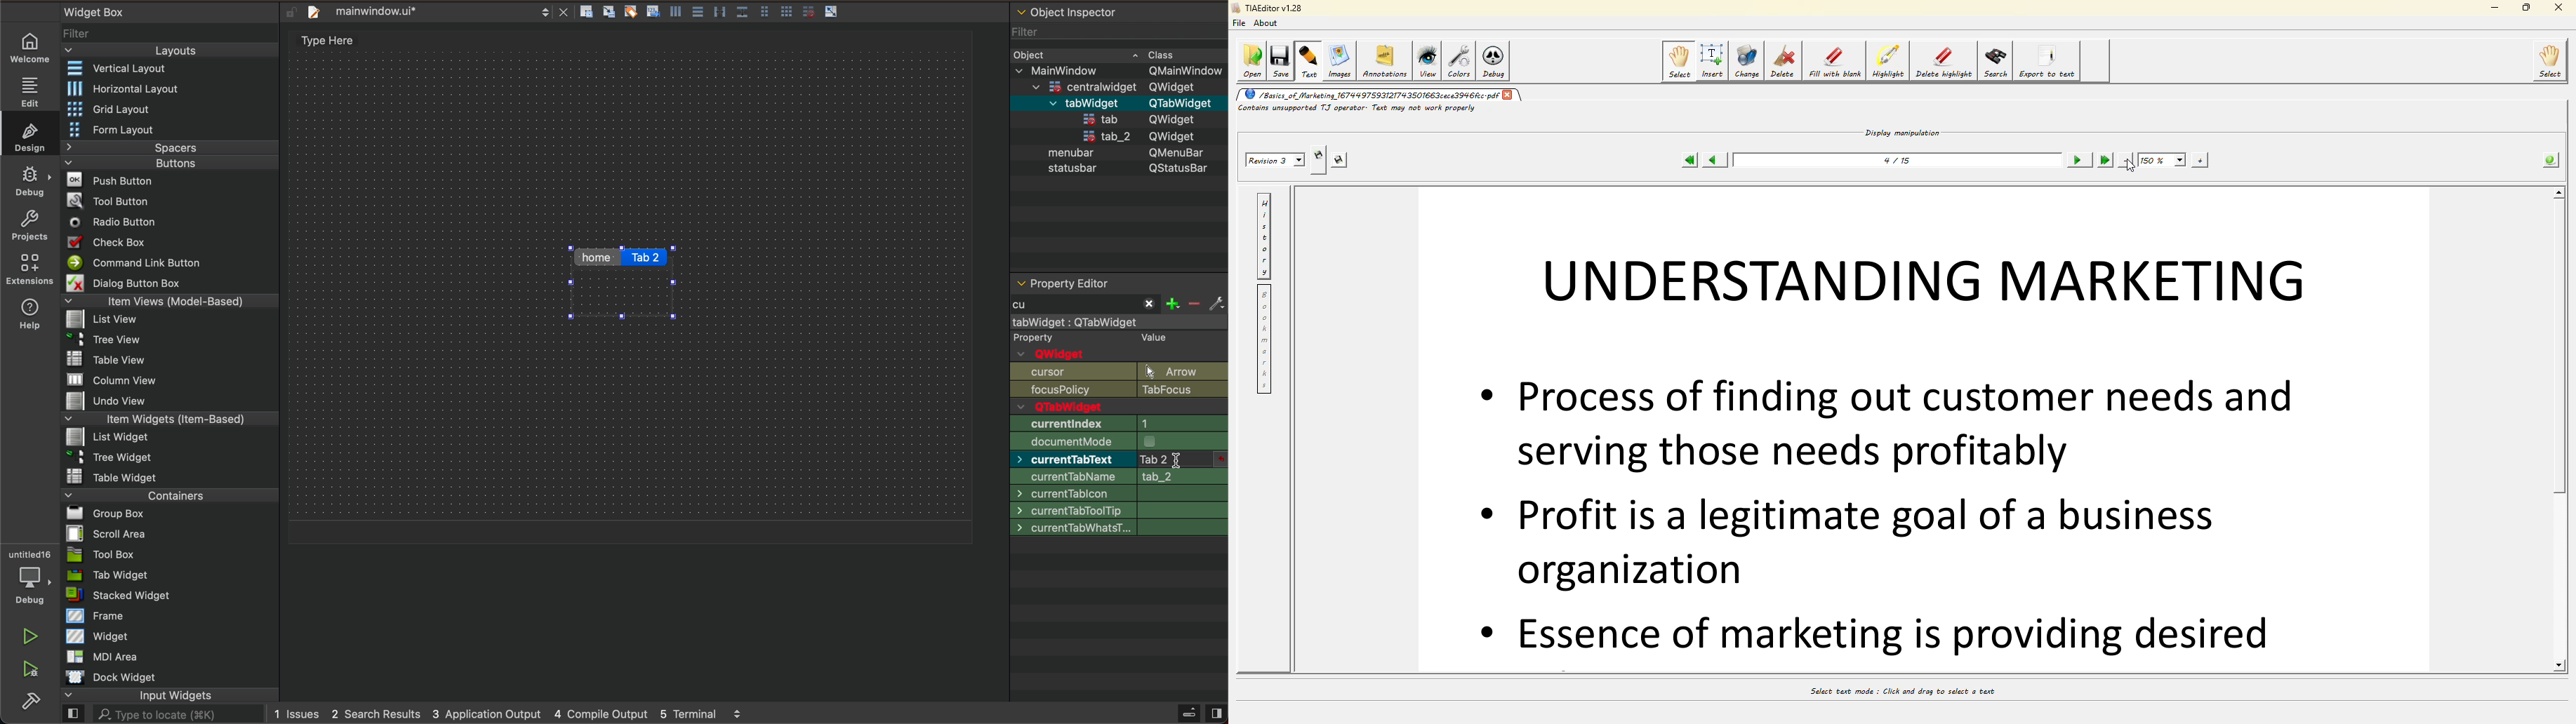 This screenshot has height=728, width=2576. What do you see at coordinates (91, 12) in the screenshot?
I see `Widget Box` at bounding box center [91, 12].